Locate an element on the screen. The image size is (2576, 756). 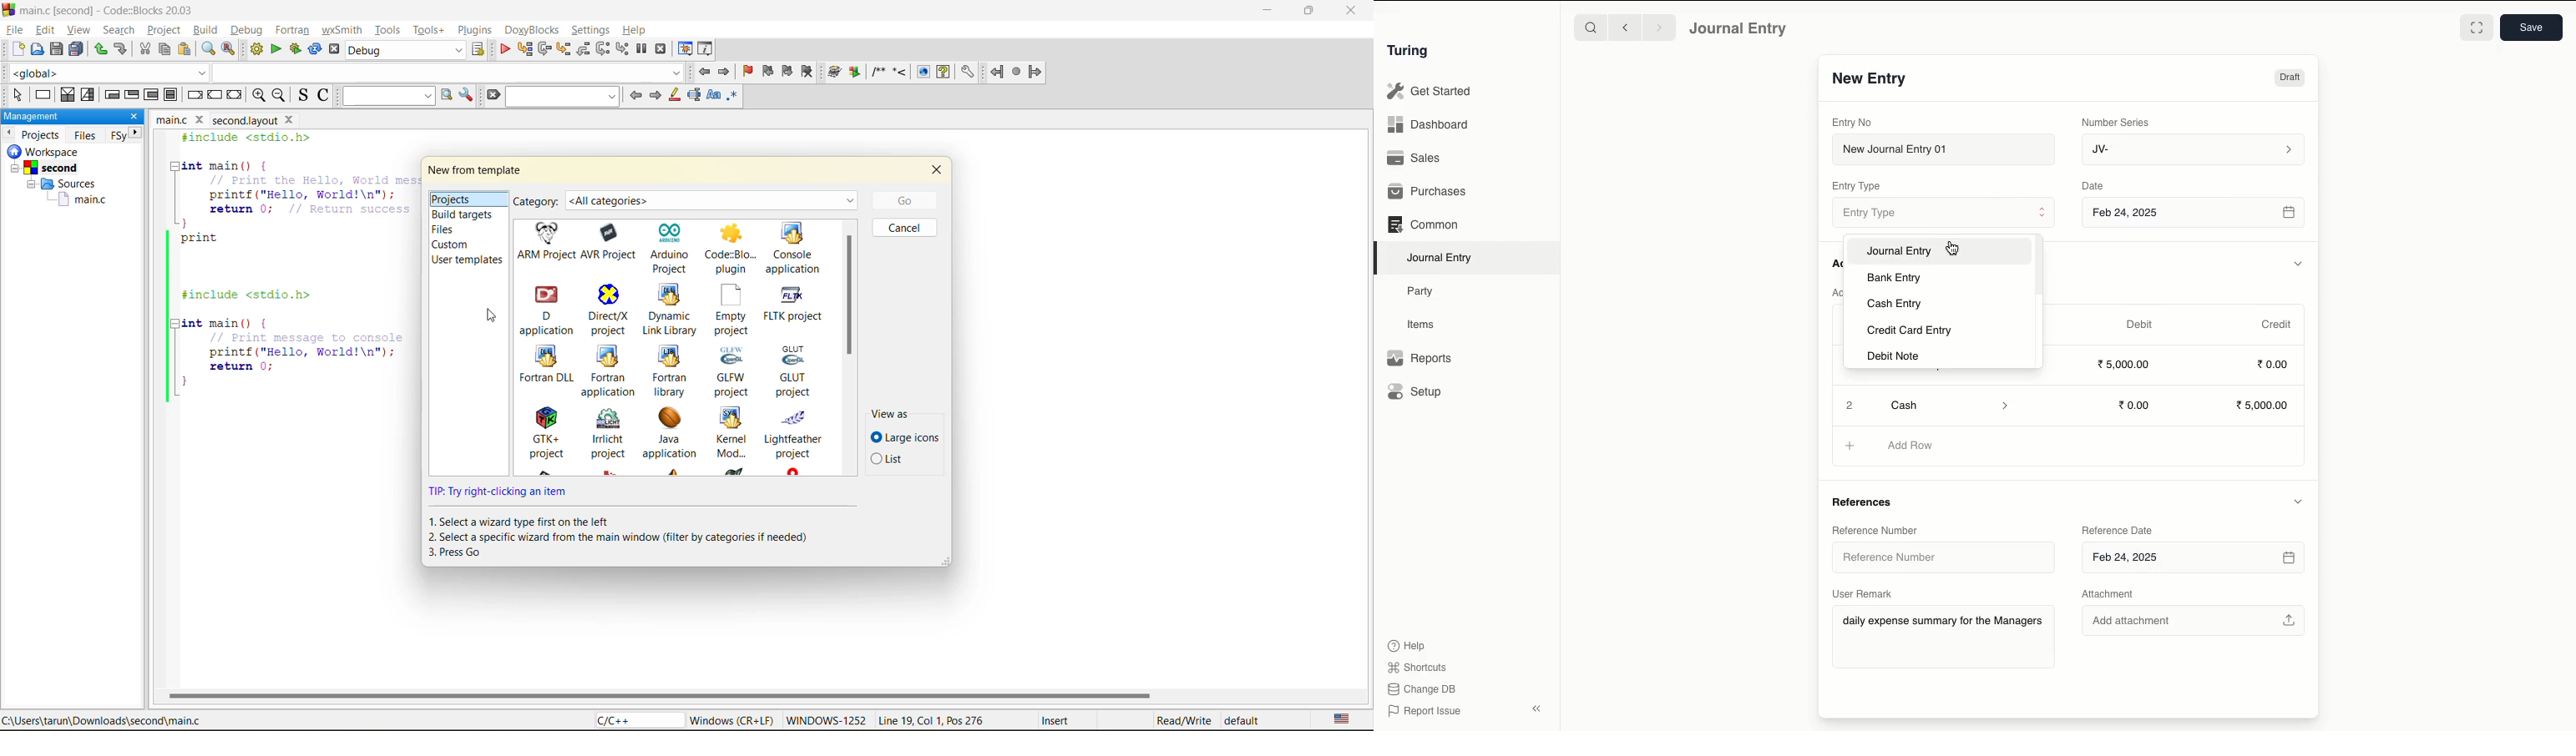
Reference Date is located at coordinates (2117, 532).